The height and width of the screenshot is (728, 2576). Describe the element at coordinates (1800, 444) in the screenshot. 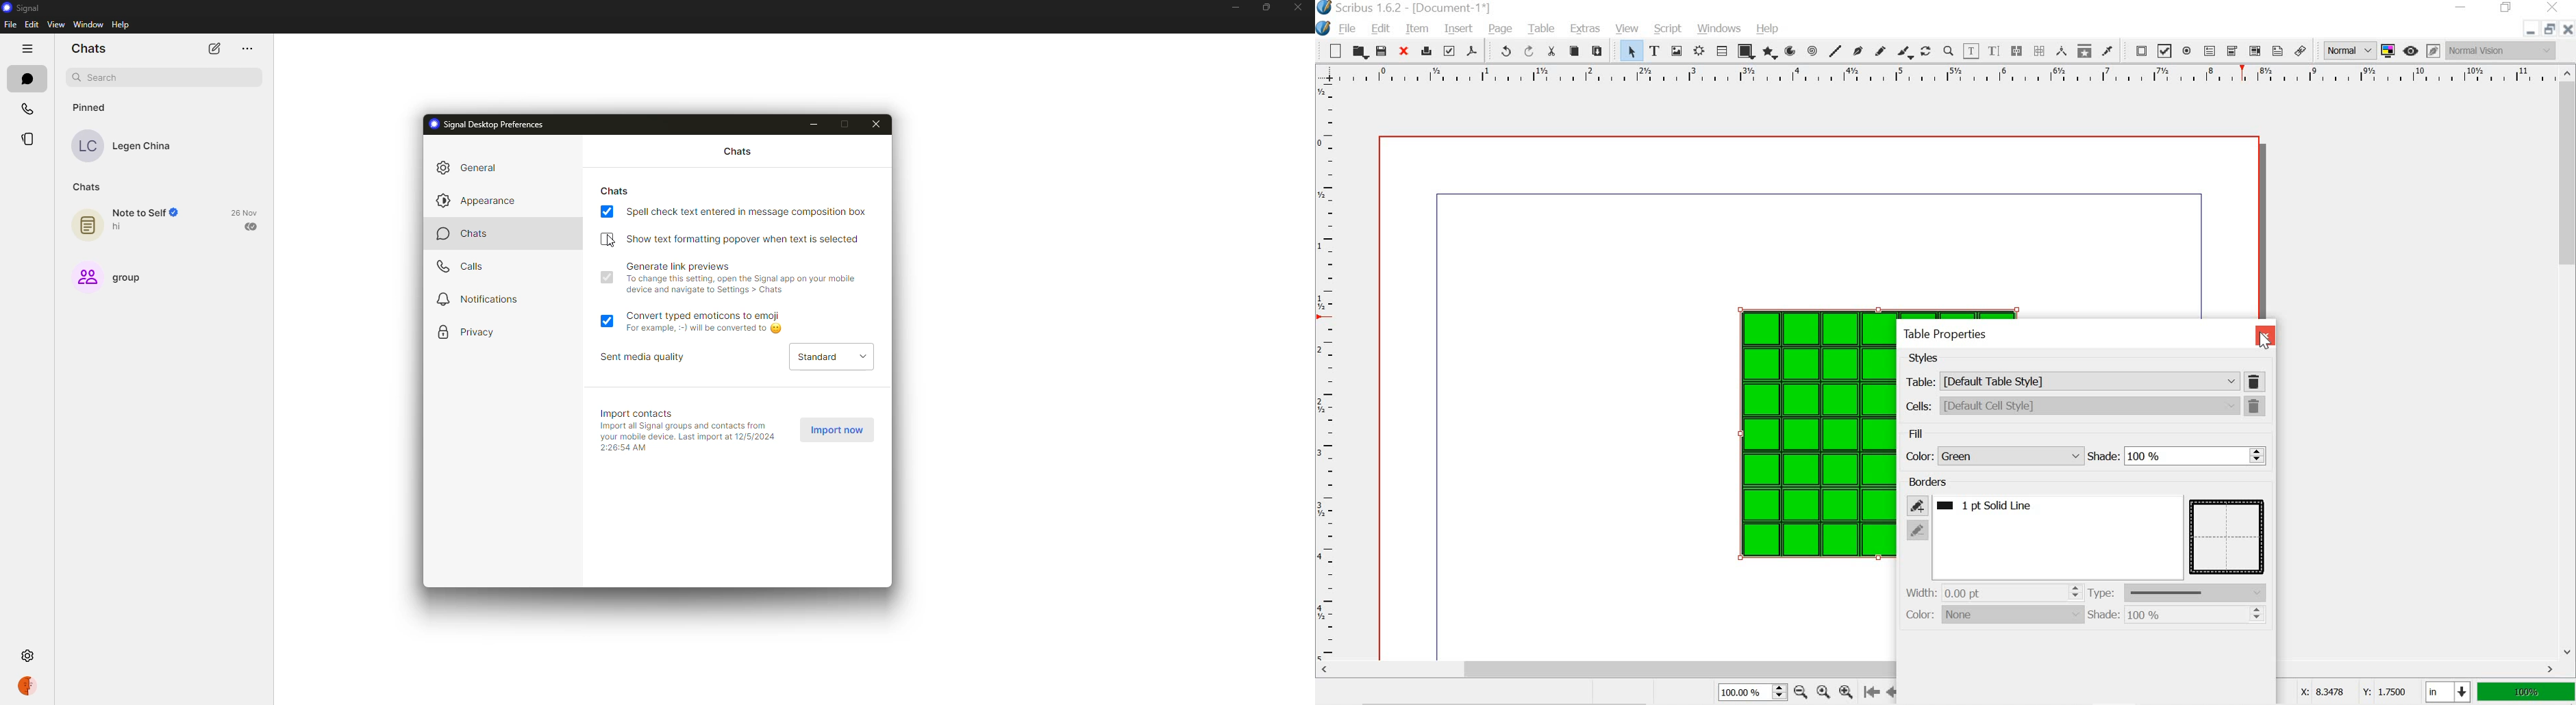

I see `table` at that location.